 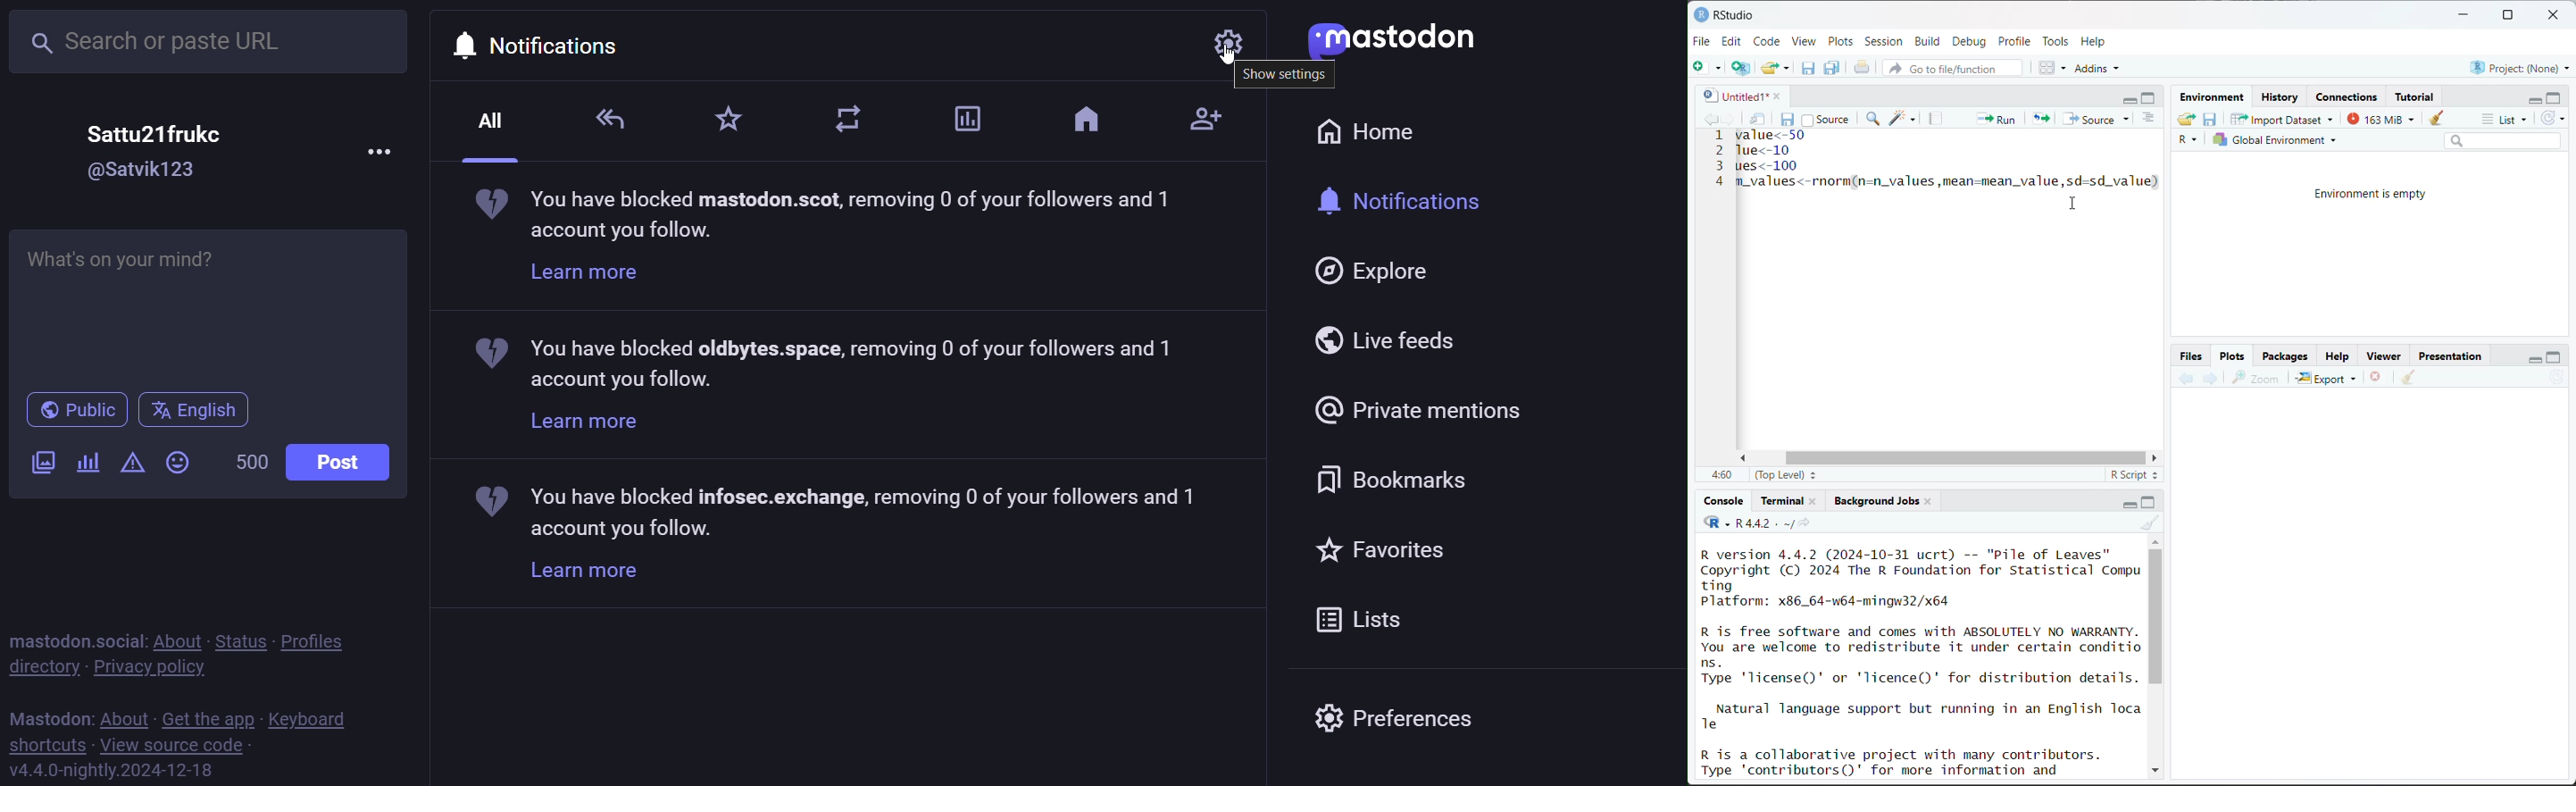 What do you see at coordinates (2017, 40) in the screenshot?
I see `Profile` at bounding box center [2017, 40].